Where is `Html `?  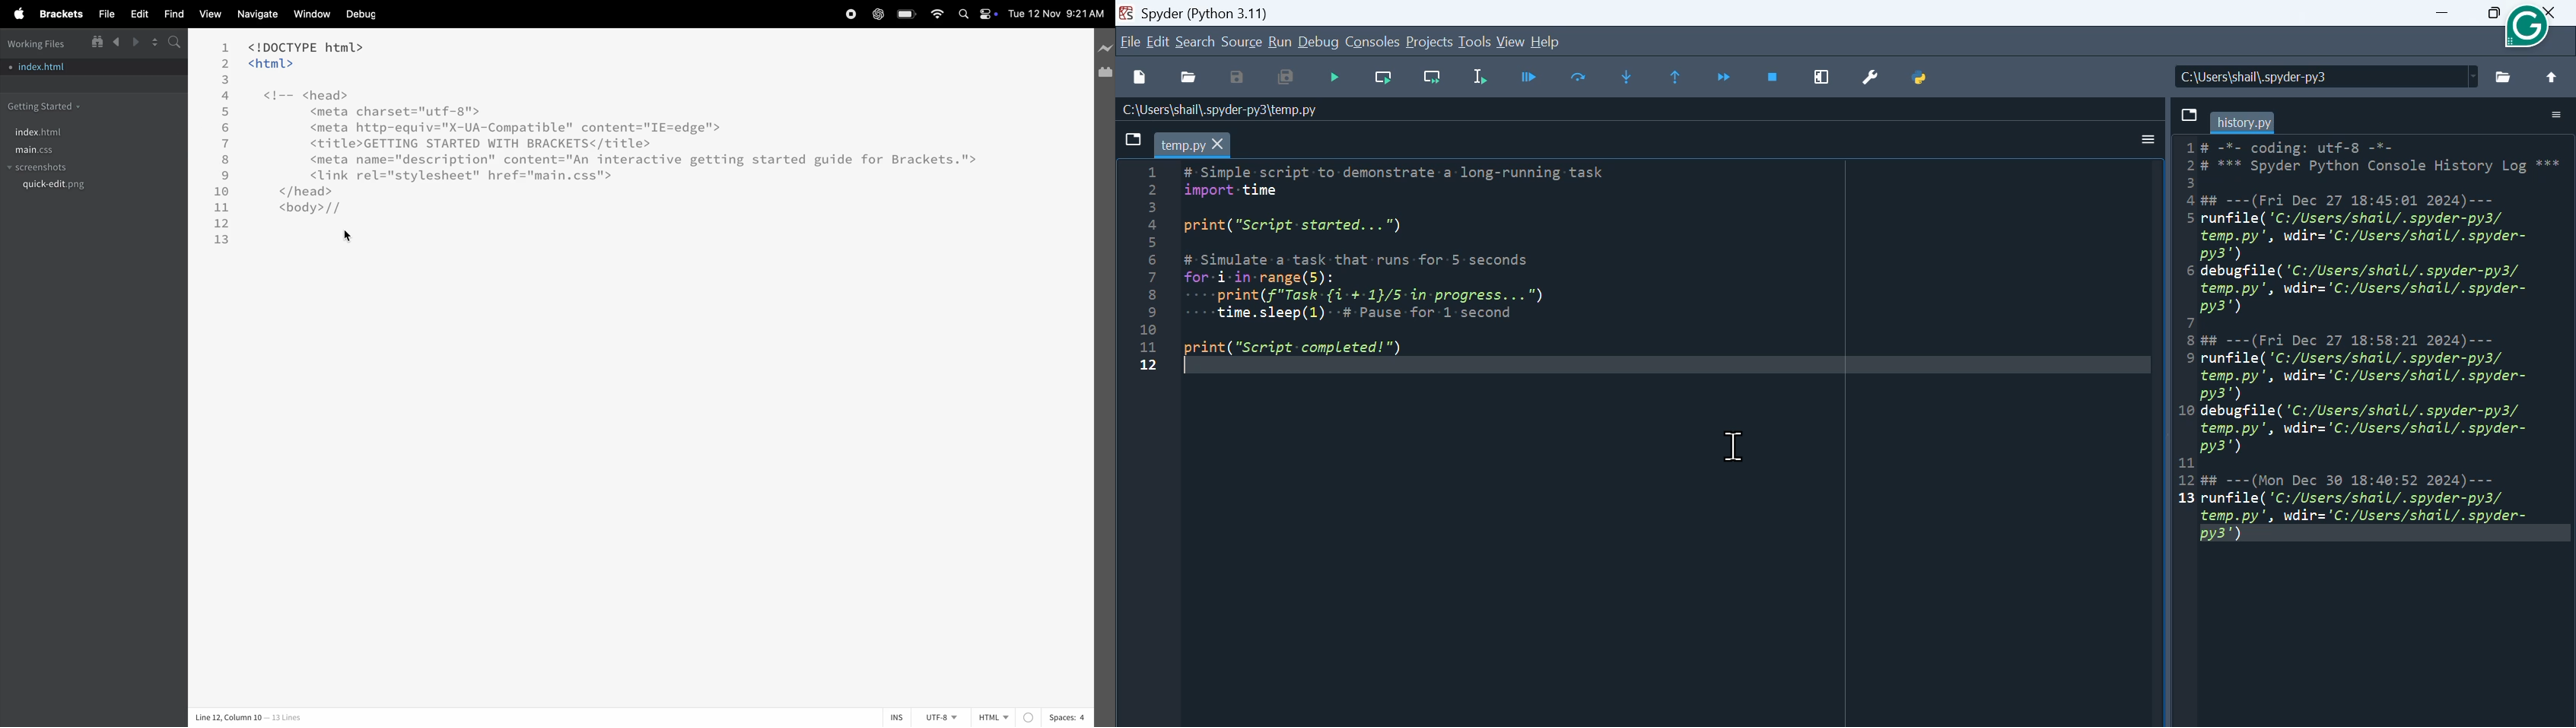 Html  is located at coordinates (1005, 717).